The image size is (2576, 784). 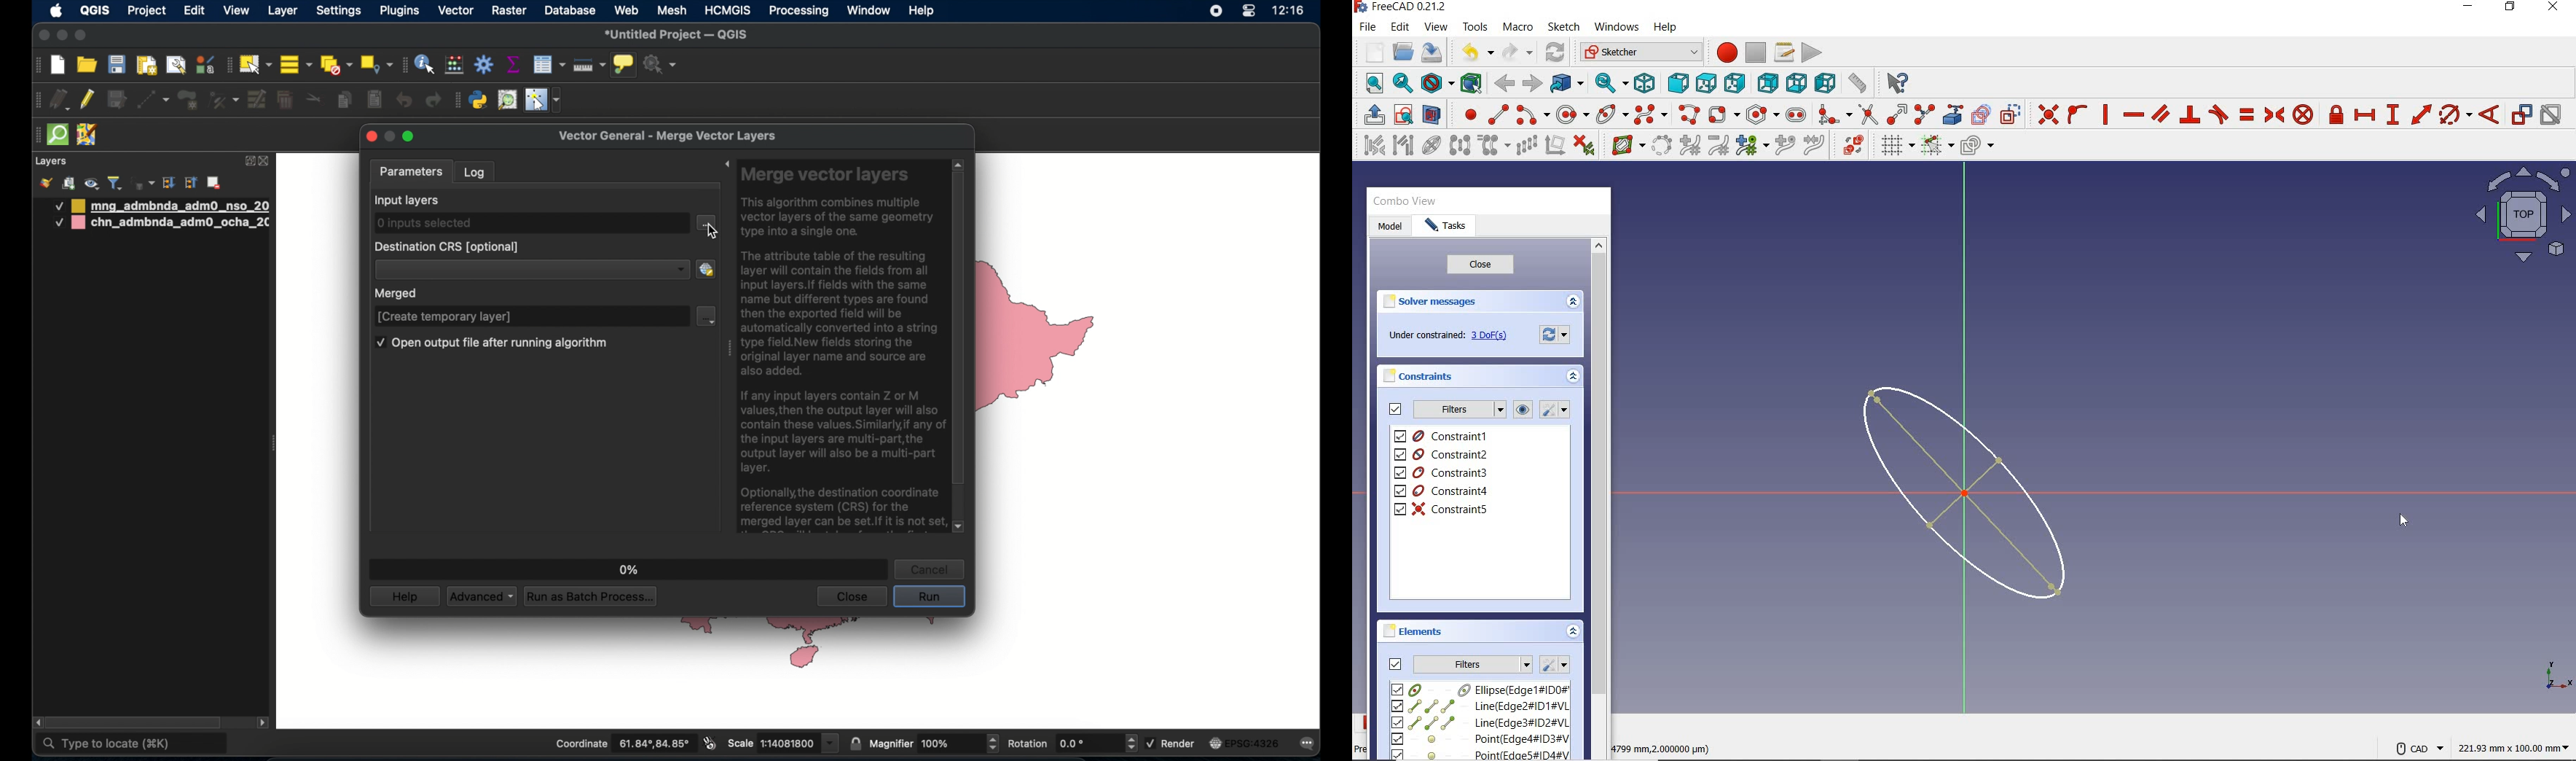 What do you see at coordinates (2489, 114) in the screenshot?
I see `constrain angle` at bounding box center [2489, 114].